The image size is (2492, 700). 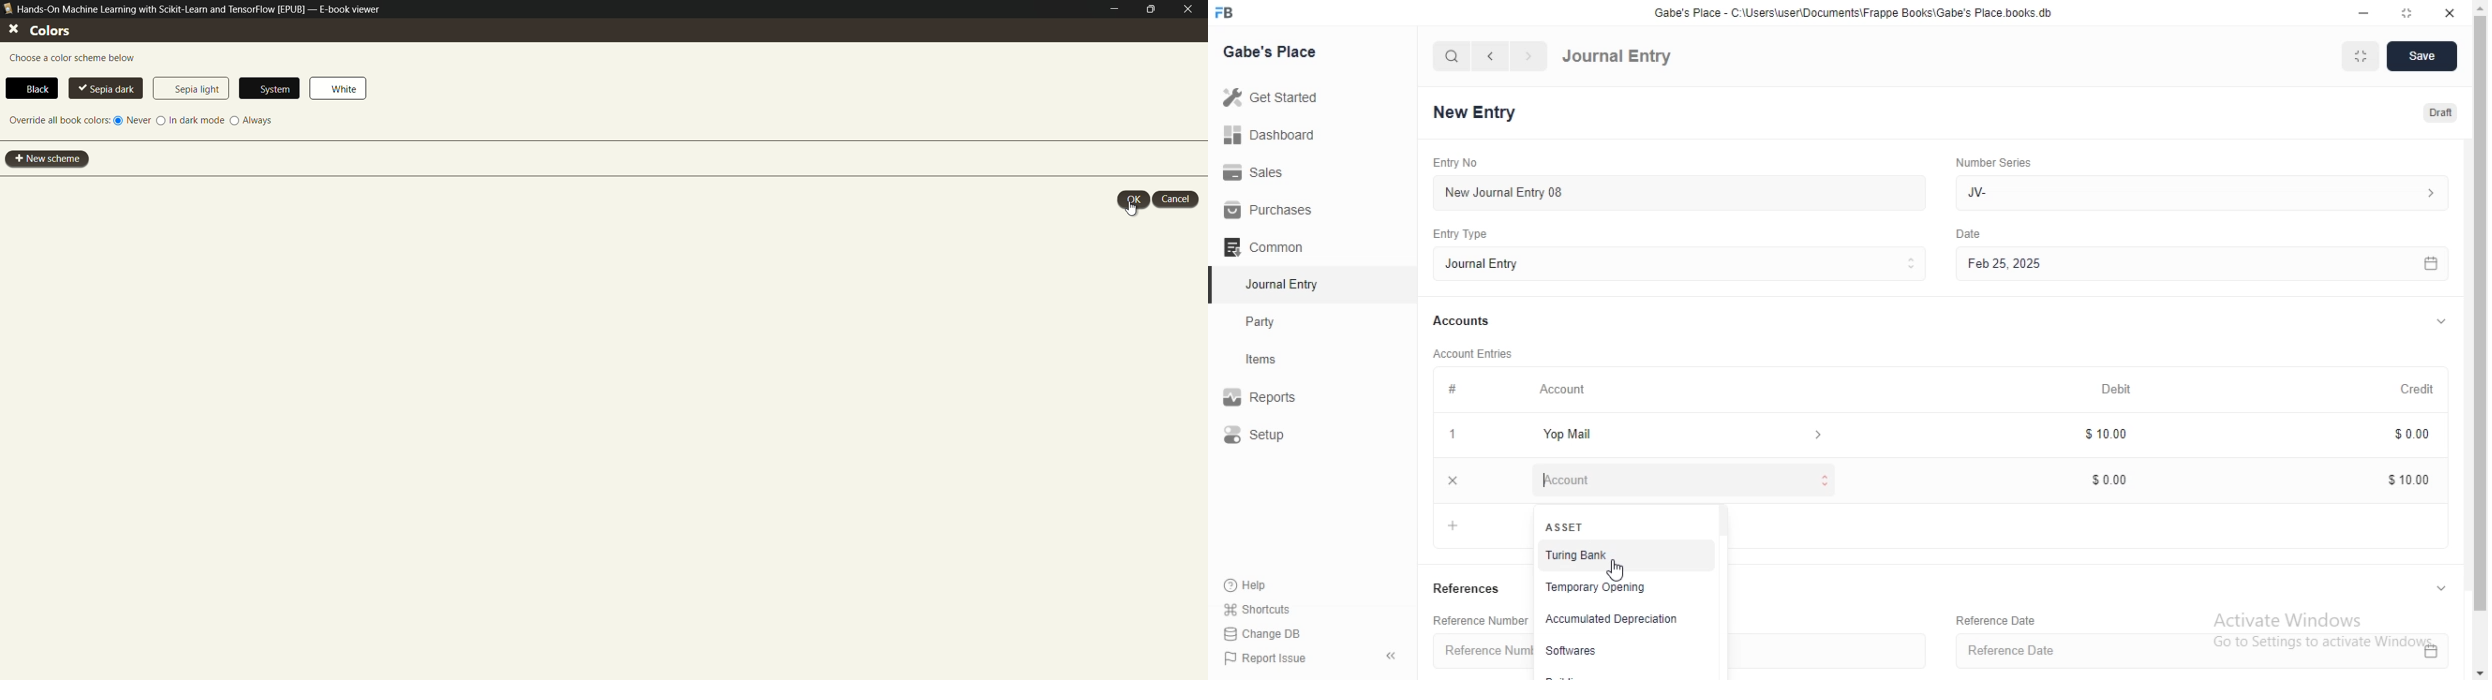 What do you see at coordinates (2411, 478) in the screenshot?
I see `$10.00` at bounding box center [2411, 478].